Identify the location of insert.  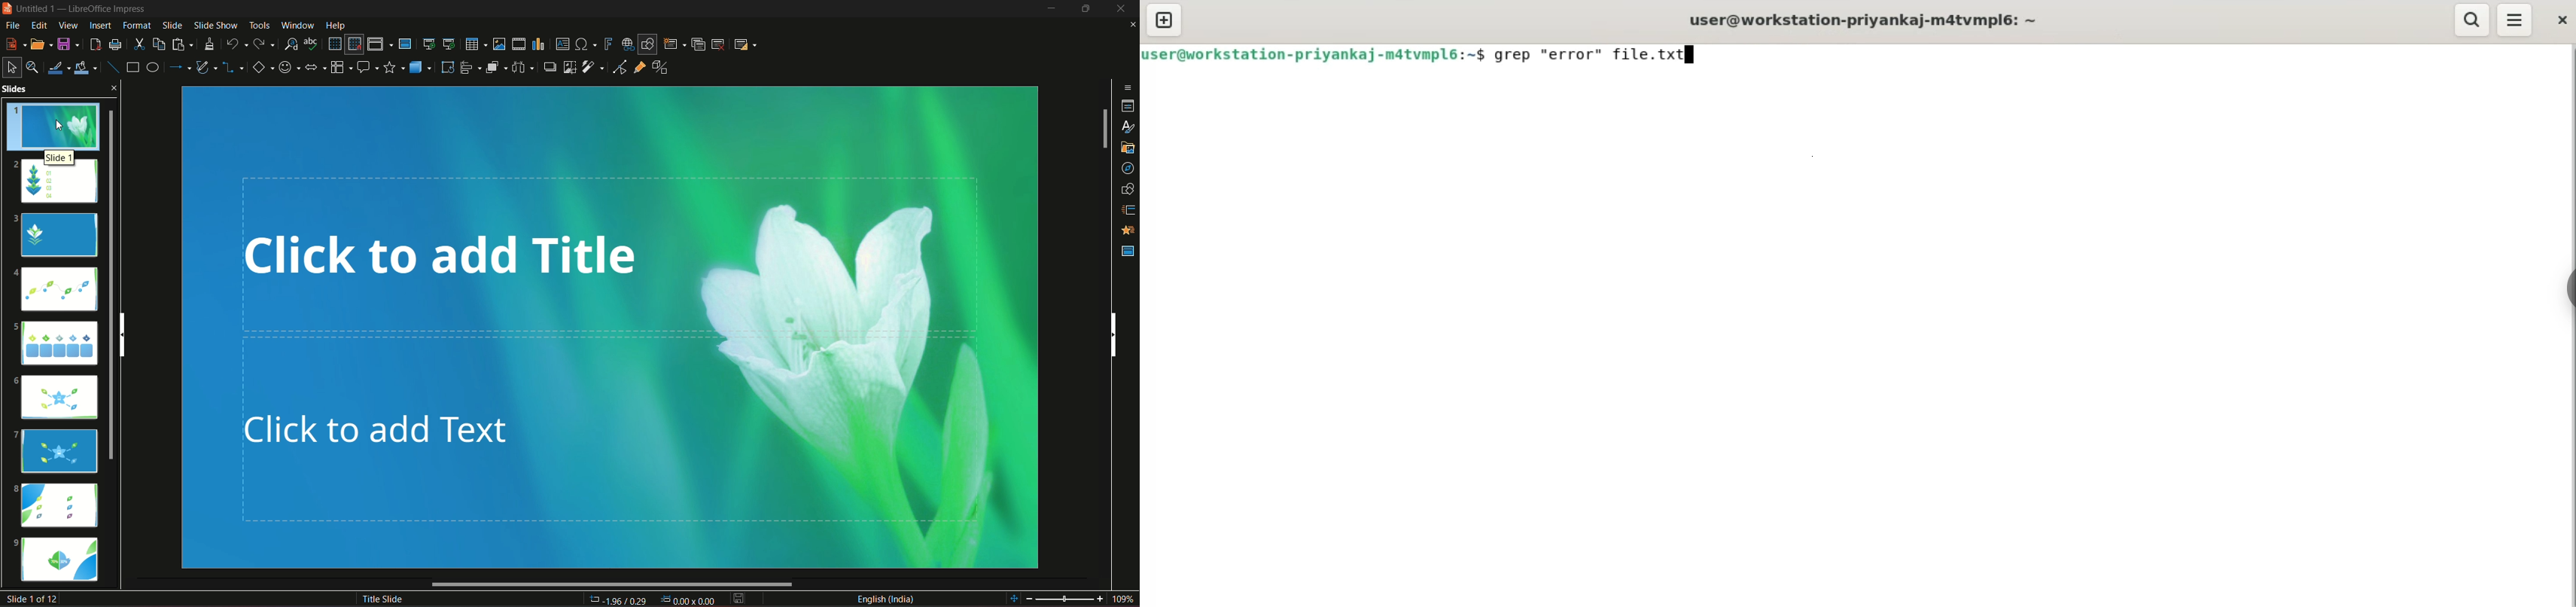
(99, 25).